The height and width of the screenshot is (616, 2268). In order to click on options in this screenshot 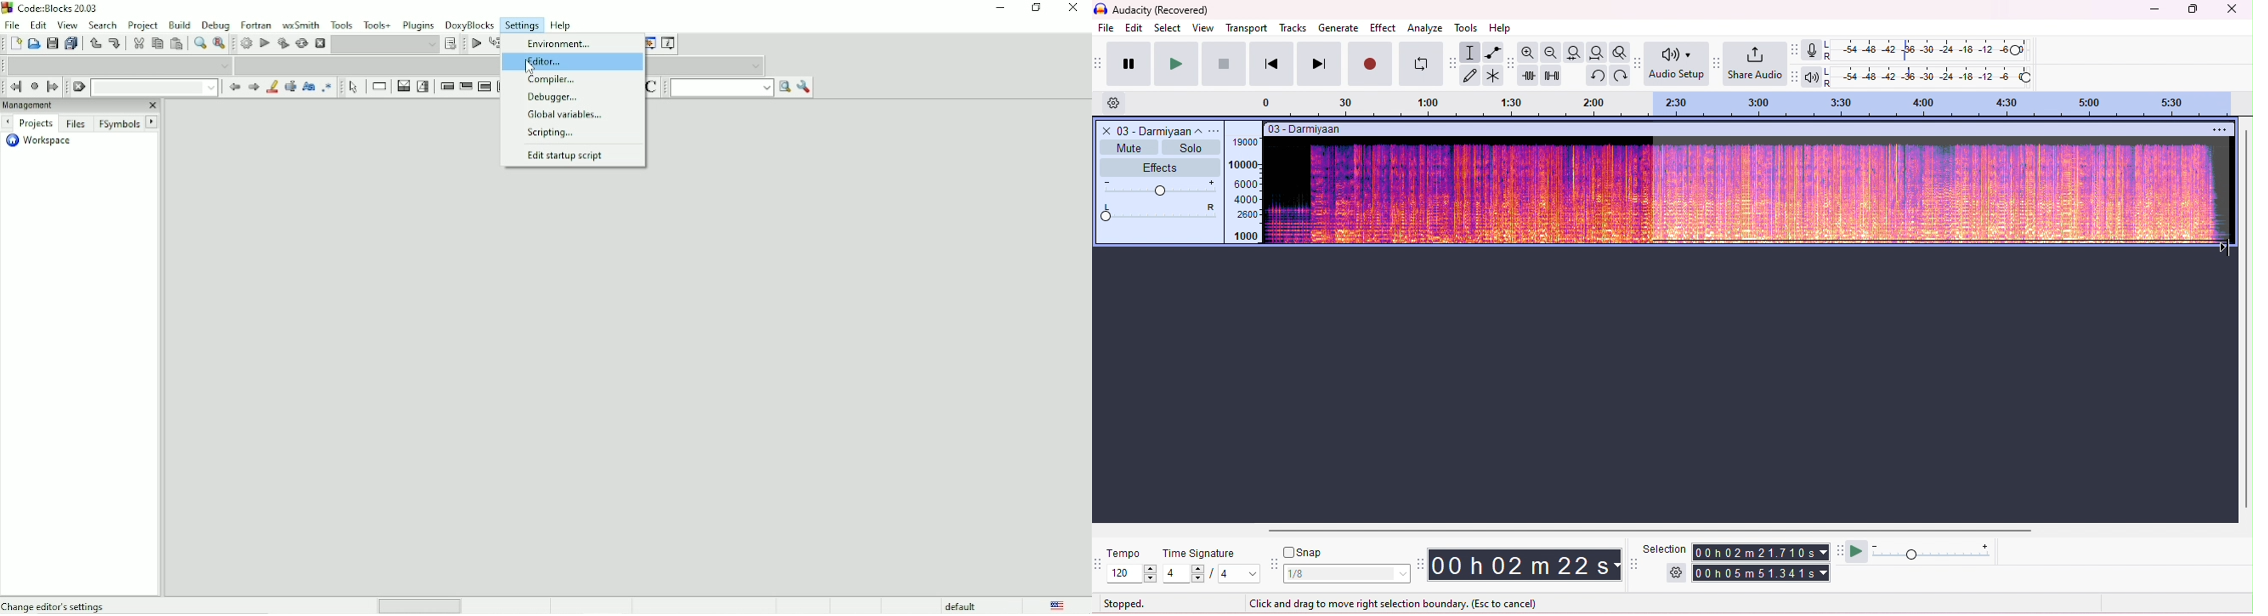, I will do `click(2221, 128)`.